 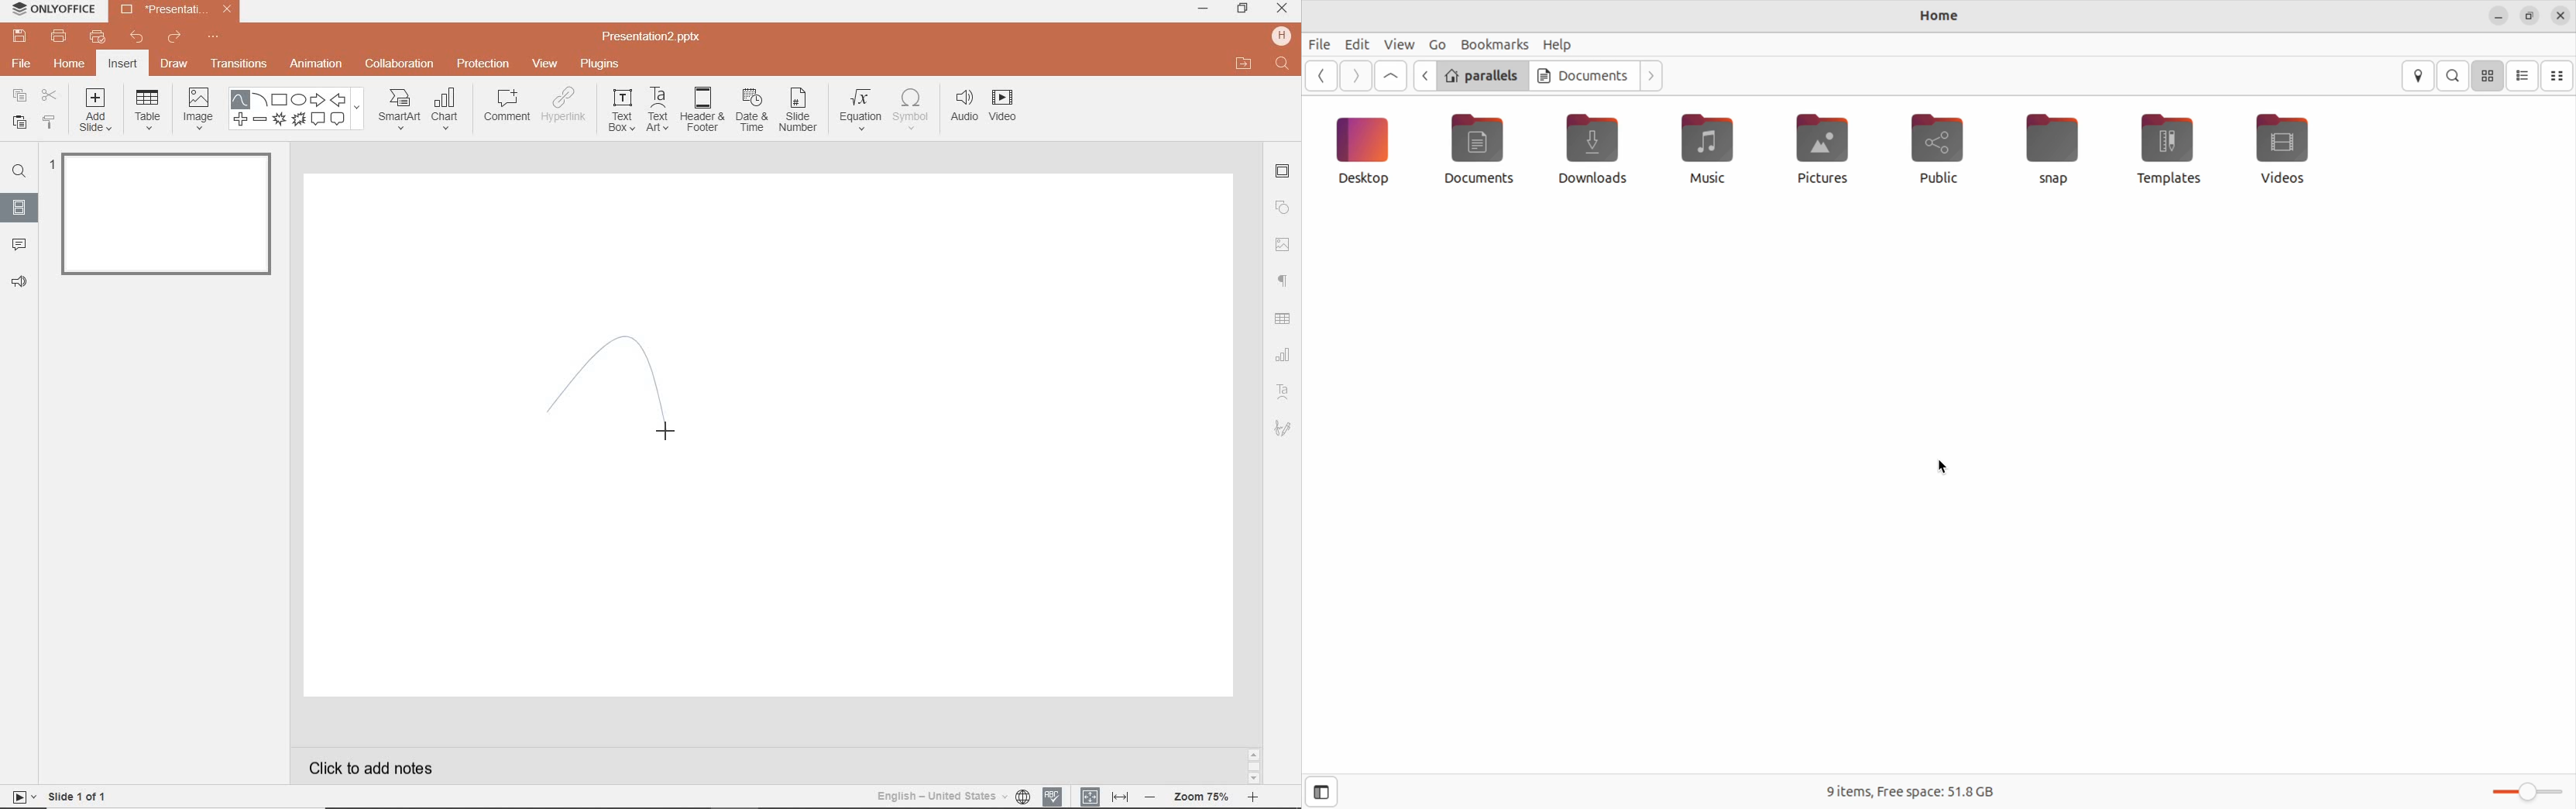 What do you see at coordinates (1243, 9) in the screenshot?
I see `RESTORE` at bounding box center [1243, 9].